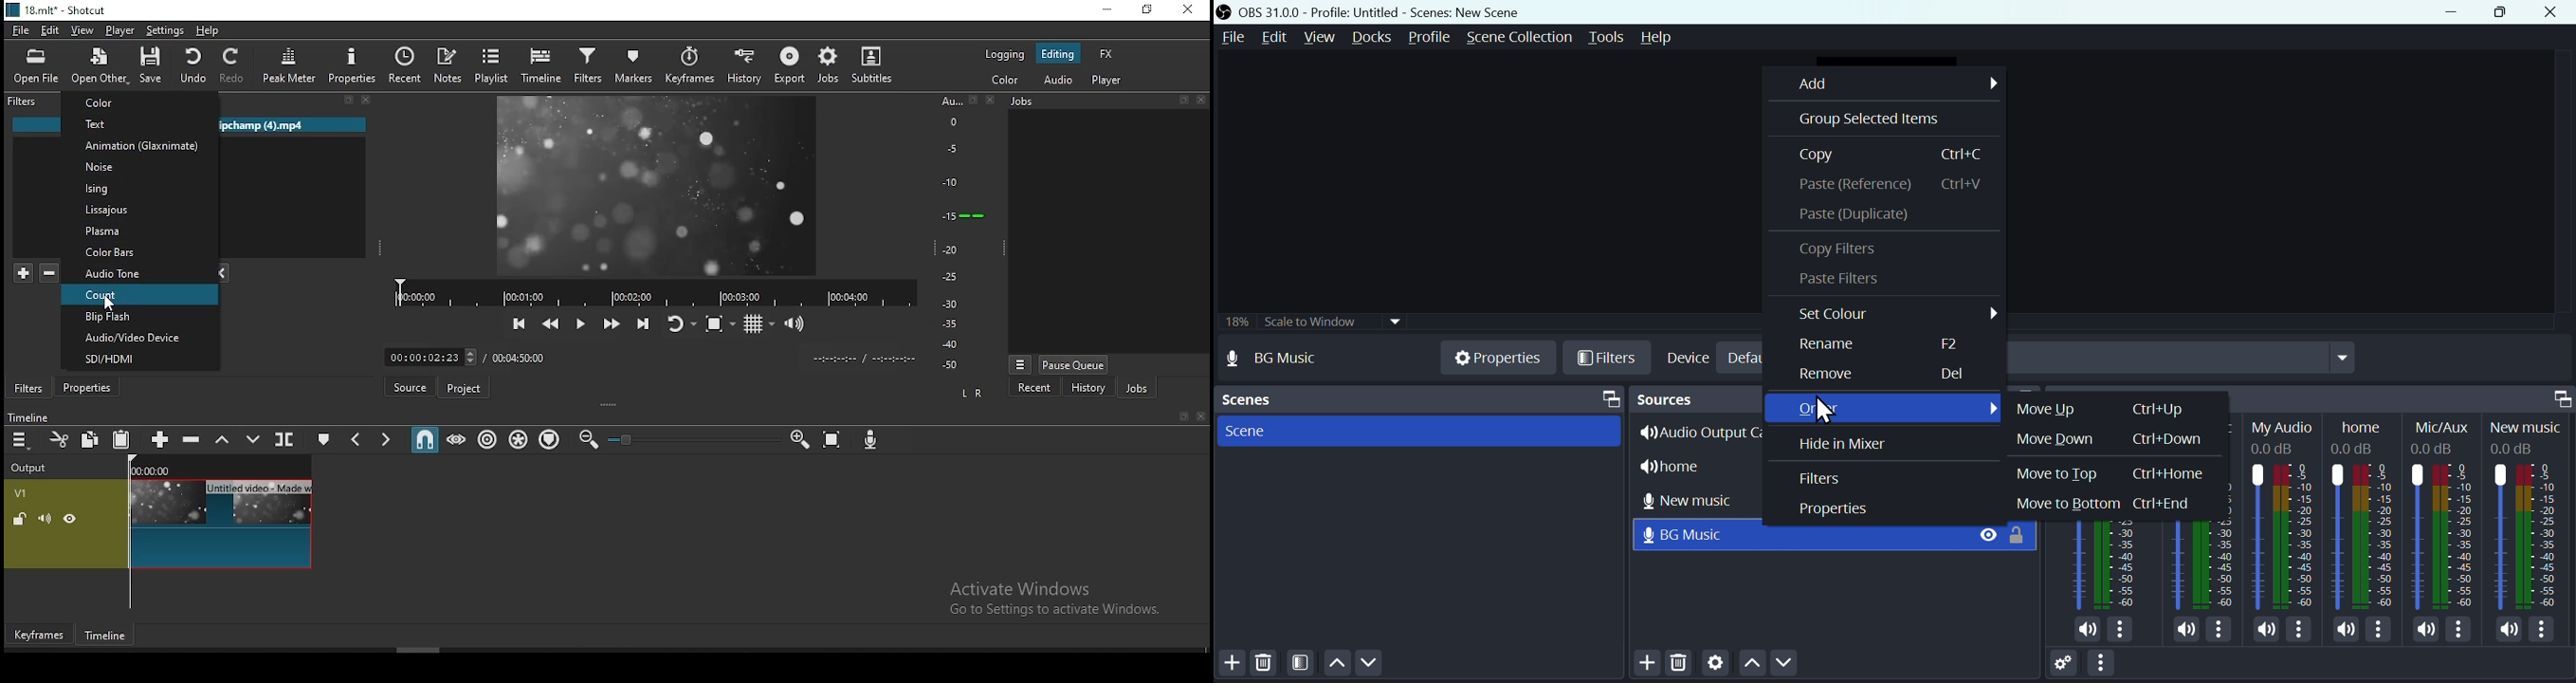 This screenshot has width=2576, height=700. What do you see at coordinates (357, 438) in the screenshot?
I see `previous marker` at bounding box center [357, 438].